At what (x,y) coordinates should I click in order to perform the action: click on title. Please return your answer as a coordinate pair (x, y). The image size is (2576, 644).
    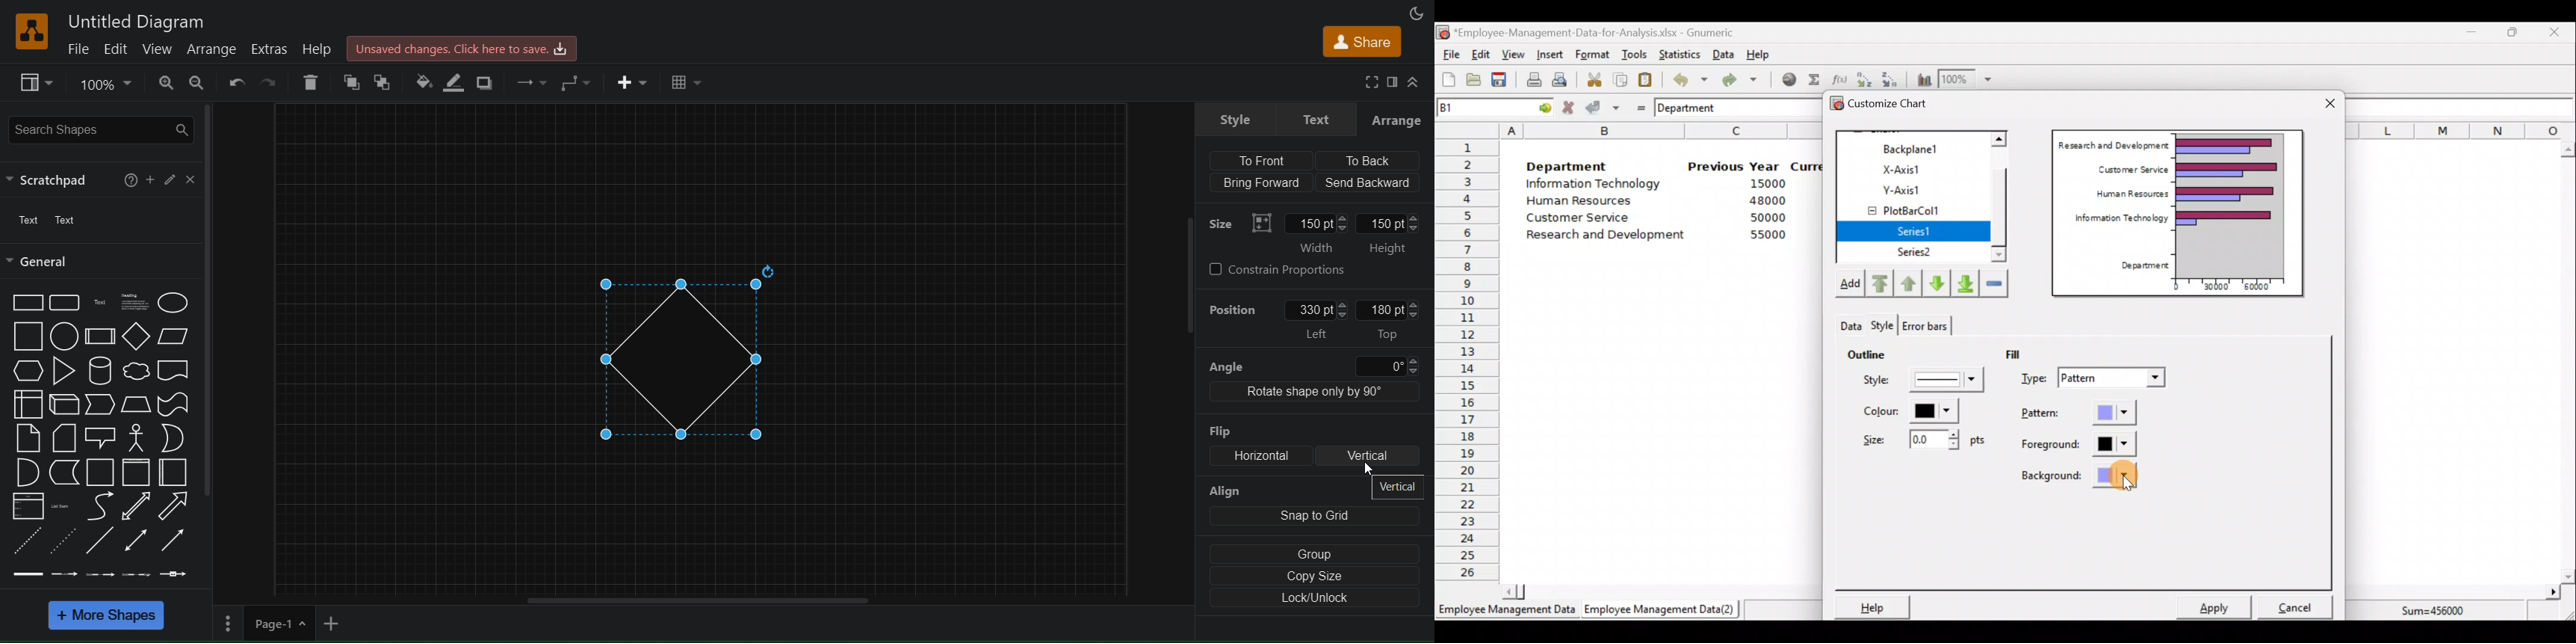
    Looking at the image, I should click on (133, 19).